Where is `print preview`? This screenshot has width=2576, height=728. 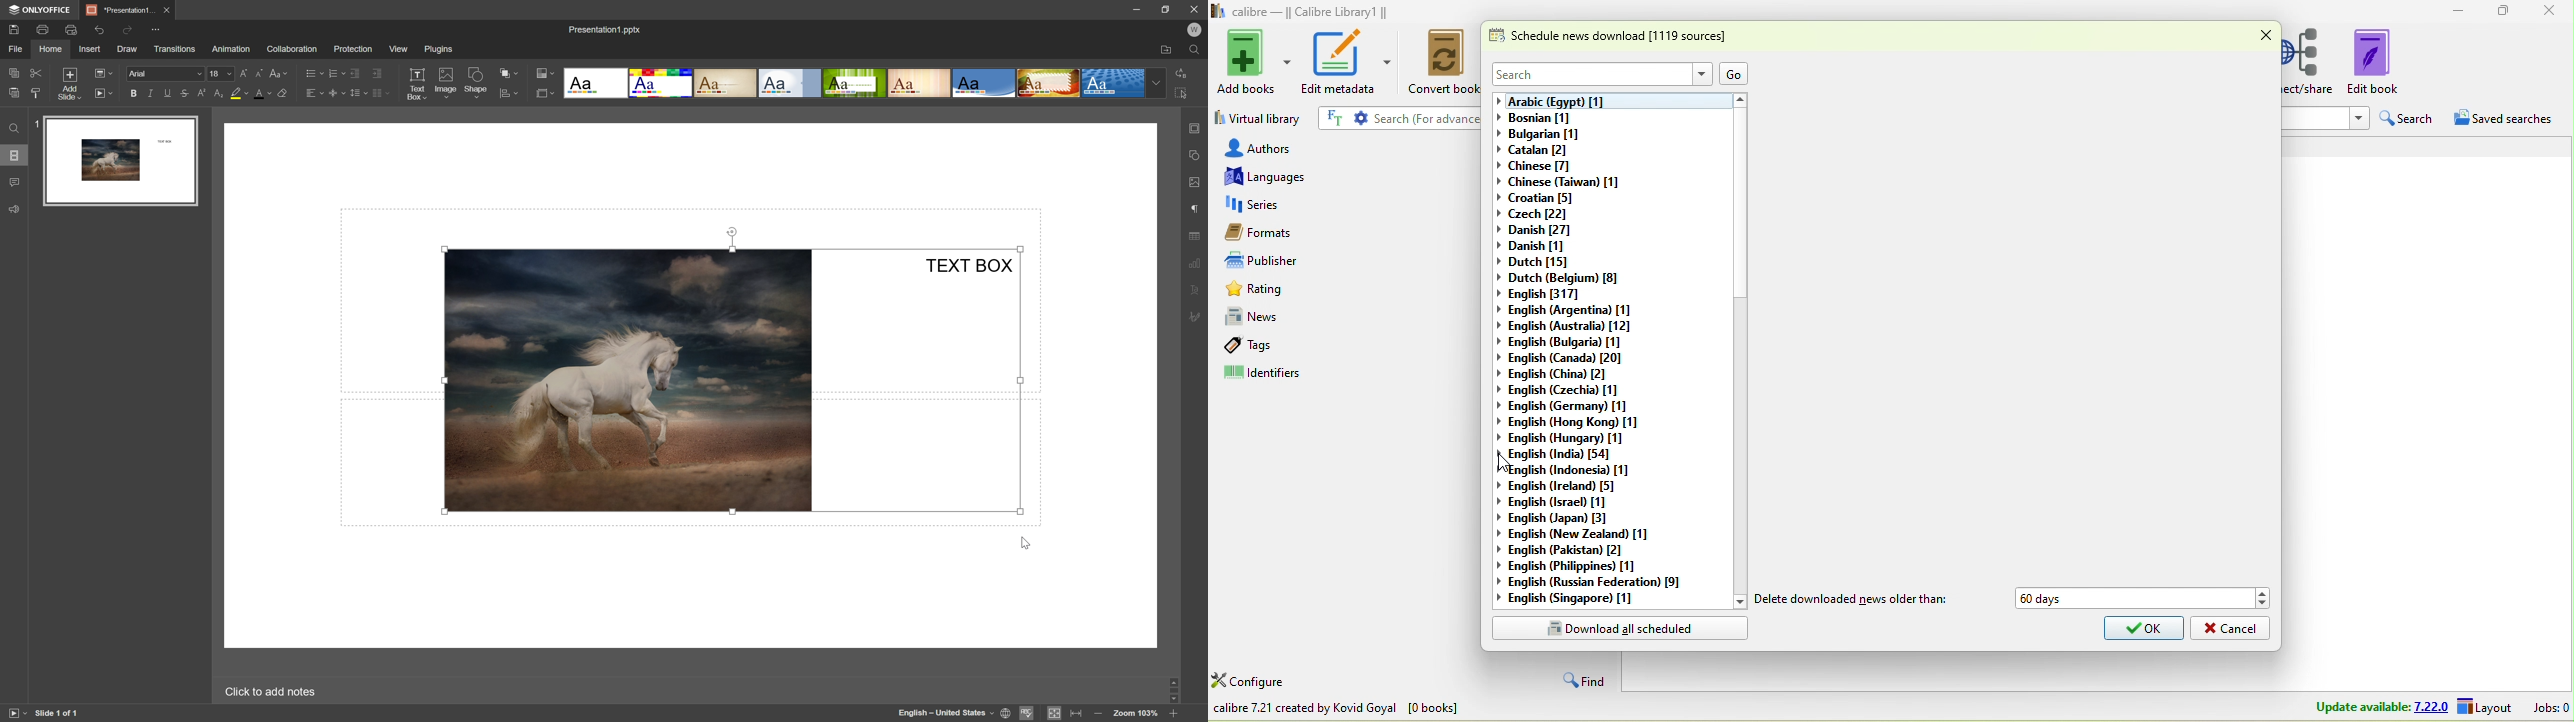 print preview is located at coordinates (71, 29).